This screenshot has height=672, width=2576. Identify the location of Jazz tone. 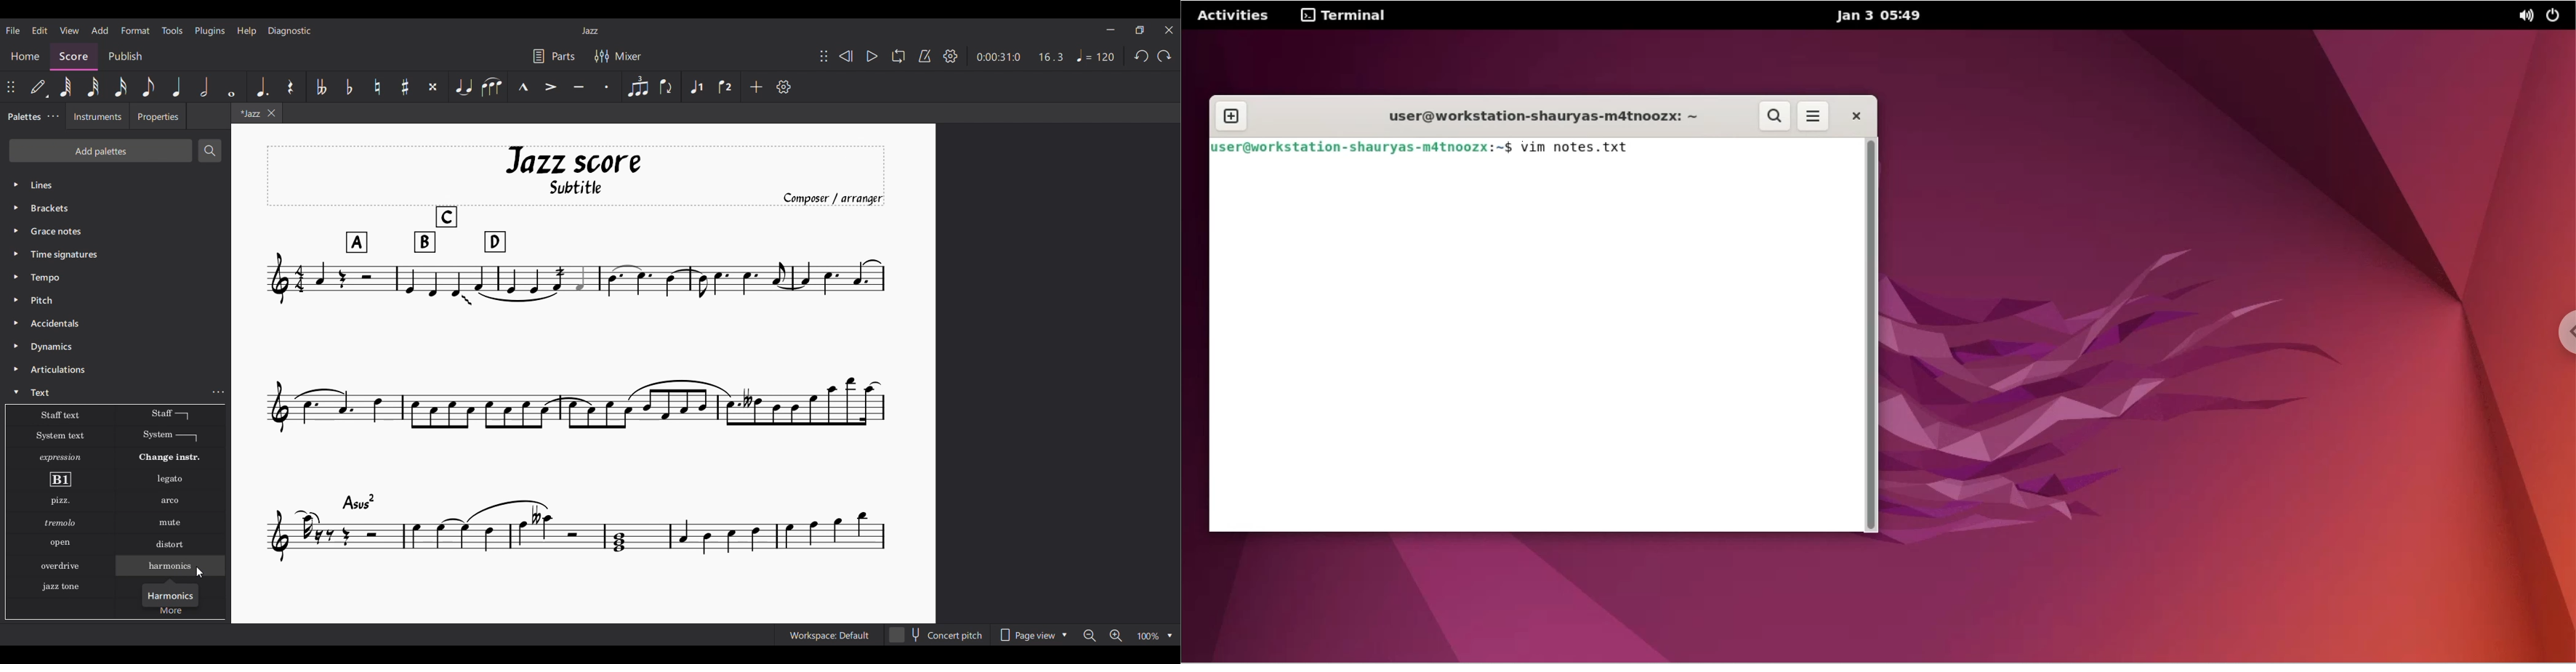
(64, 585).